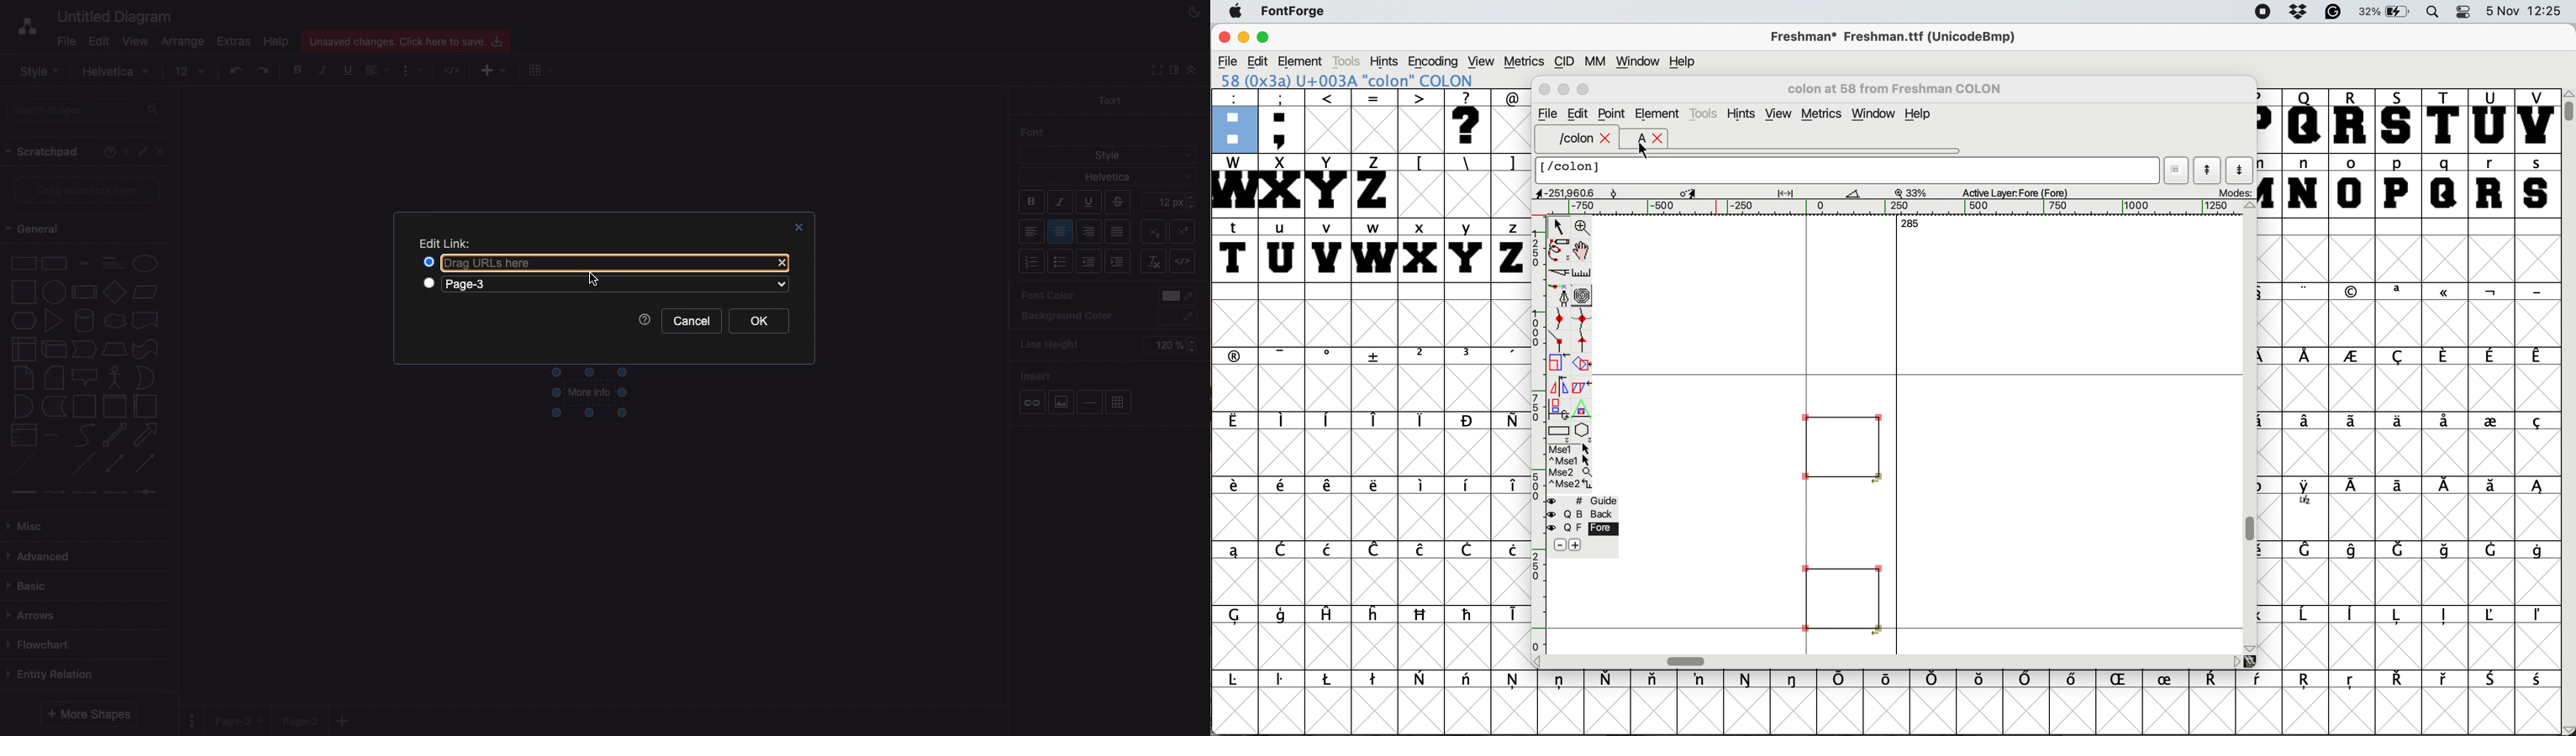  Describe the element at coordinates (1154, 71) in the screenshot. I see `Collapse` at that location.